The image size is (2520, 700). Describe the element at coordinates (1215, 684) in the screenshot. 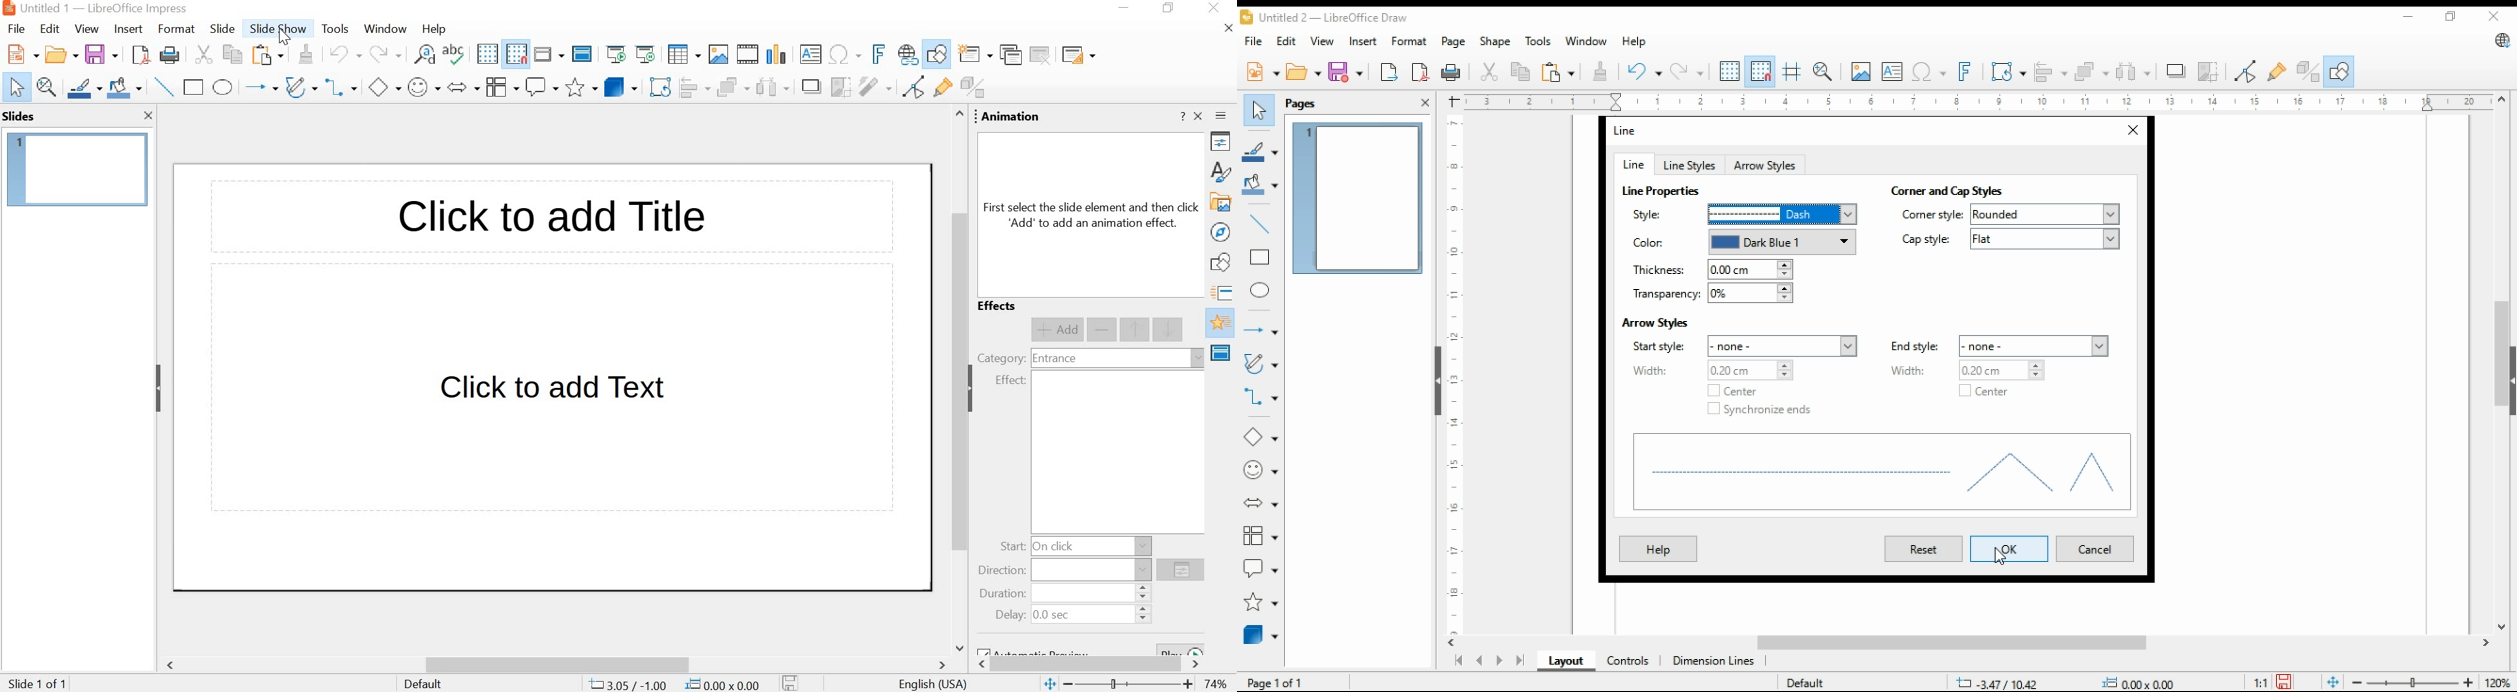

I see `zoom percent` at that location.